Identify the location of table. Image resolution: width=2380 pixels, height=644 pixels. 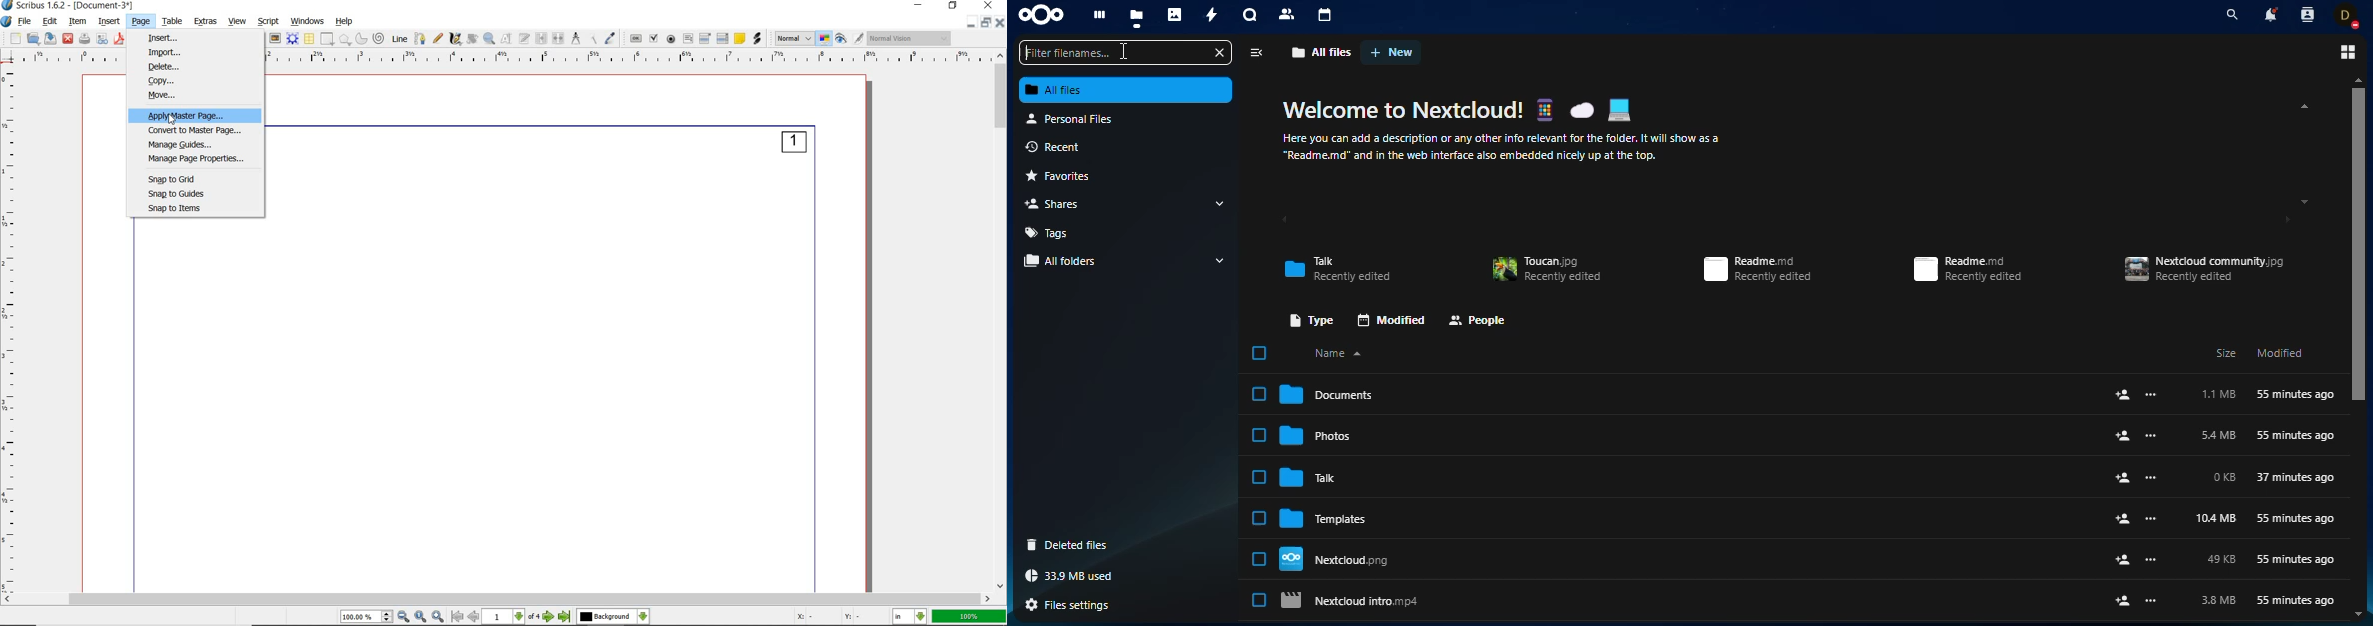
(309, 38).